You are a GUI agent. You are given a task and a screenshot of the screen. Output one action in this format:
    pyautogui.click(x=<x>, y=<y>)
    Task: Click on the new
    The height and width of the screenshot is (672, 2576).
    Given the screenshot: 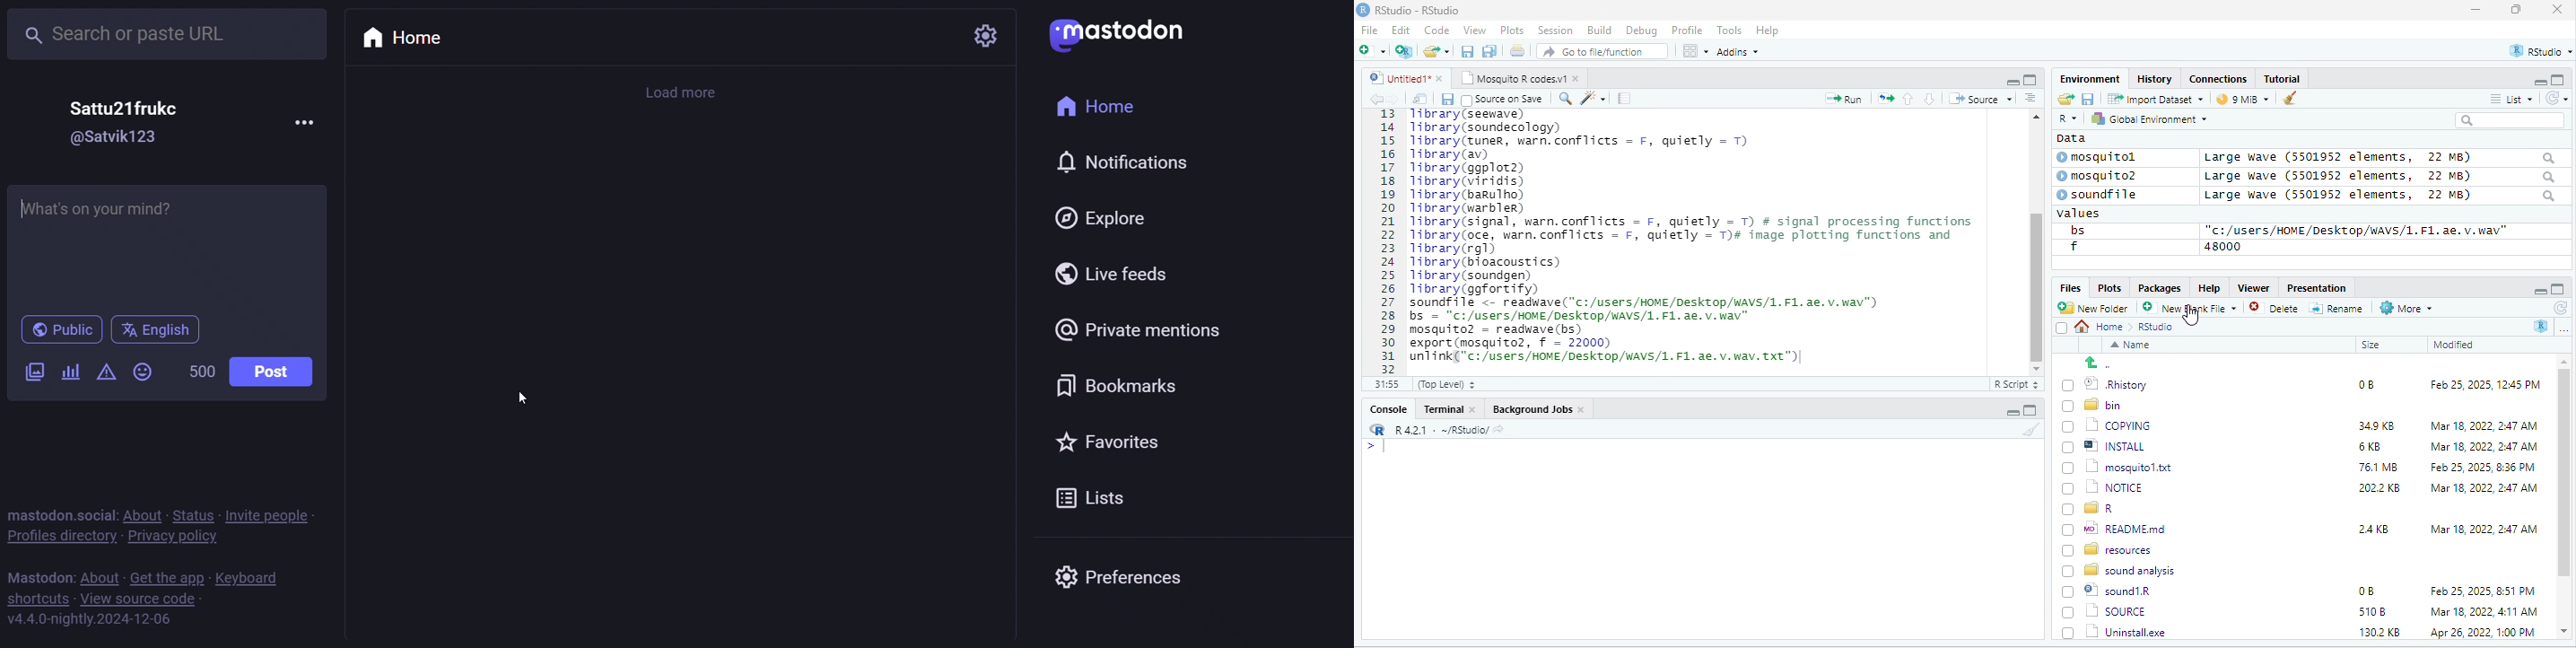 What is the action you would take?
    pyautogui.click(x=1372, y=49)
    